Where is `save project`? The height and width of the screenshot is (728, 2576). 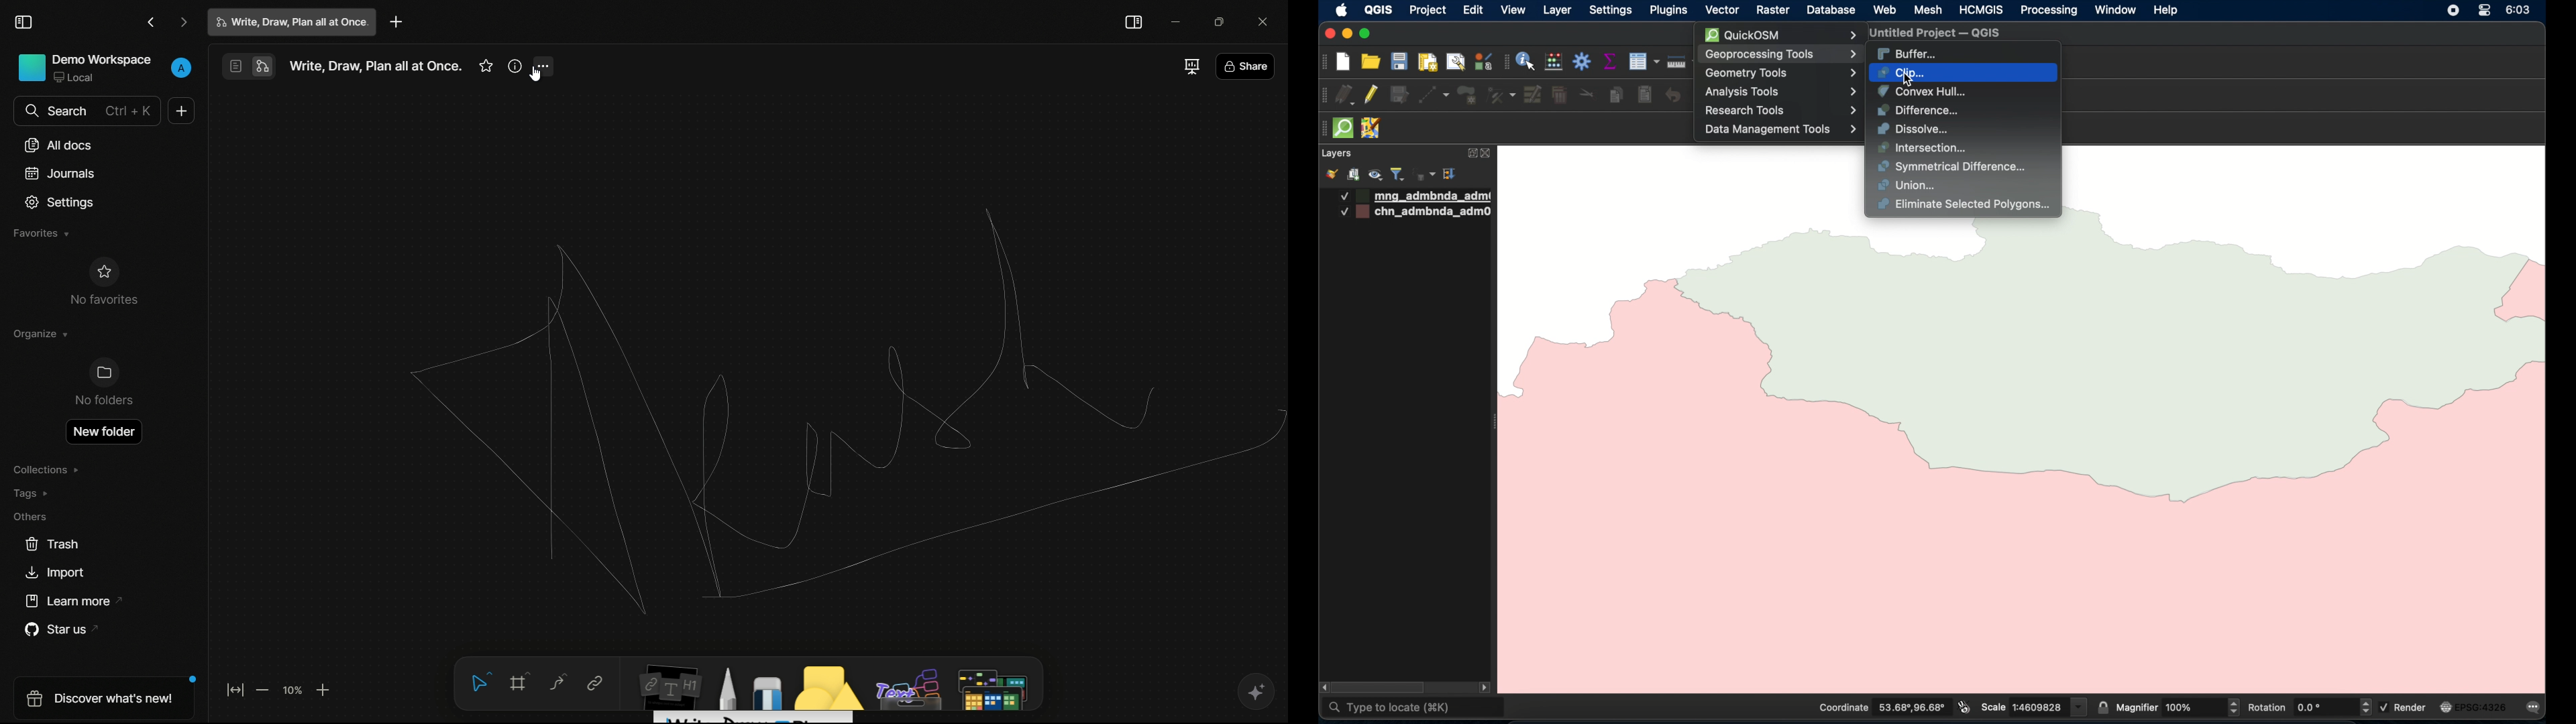 save project is located at coordinates (1399, 61).